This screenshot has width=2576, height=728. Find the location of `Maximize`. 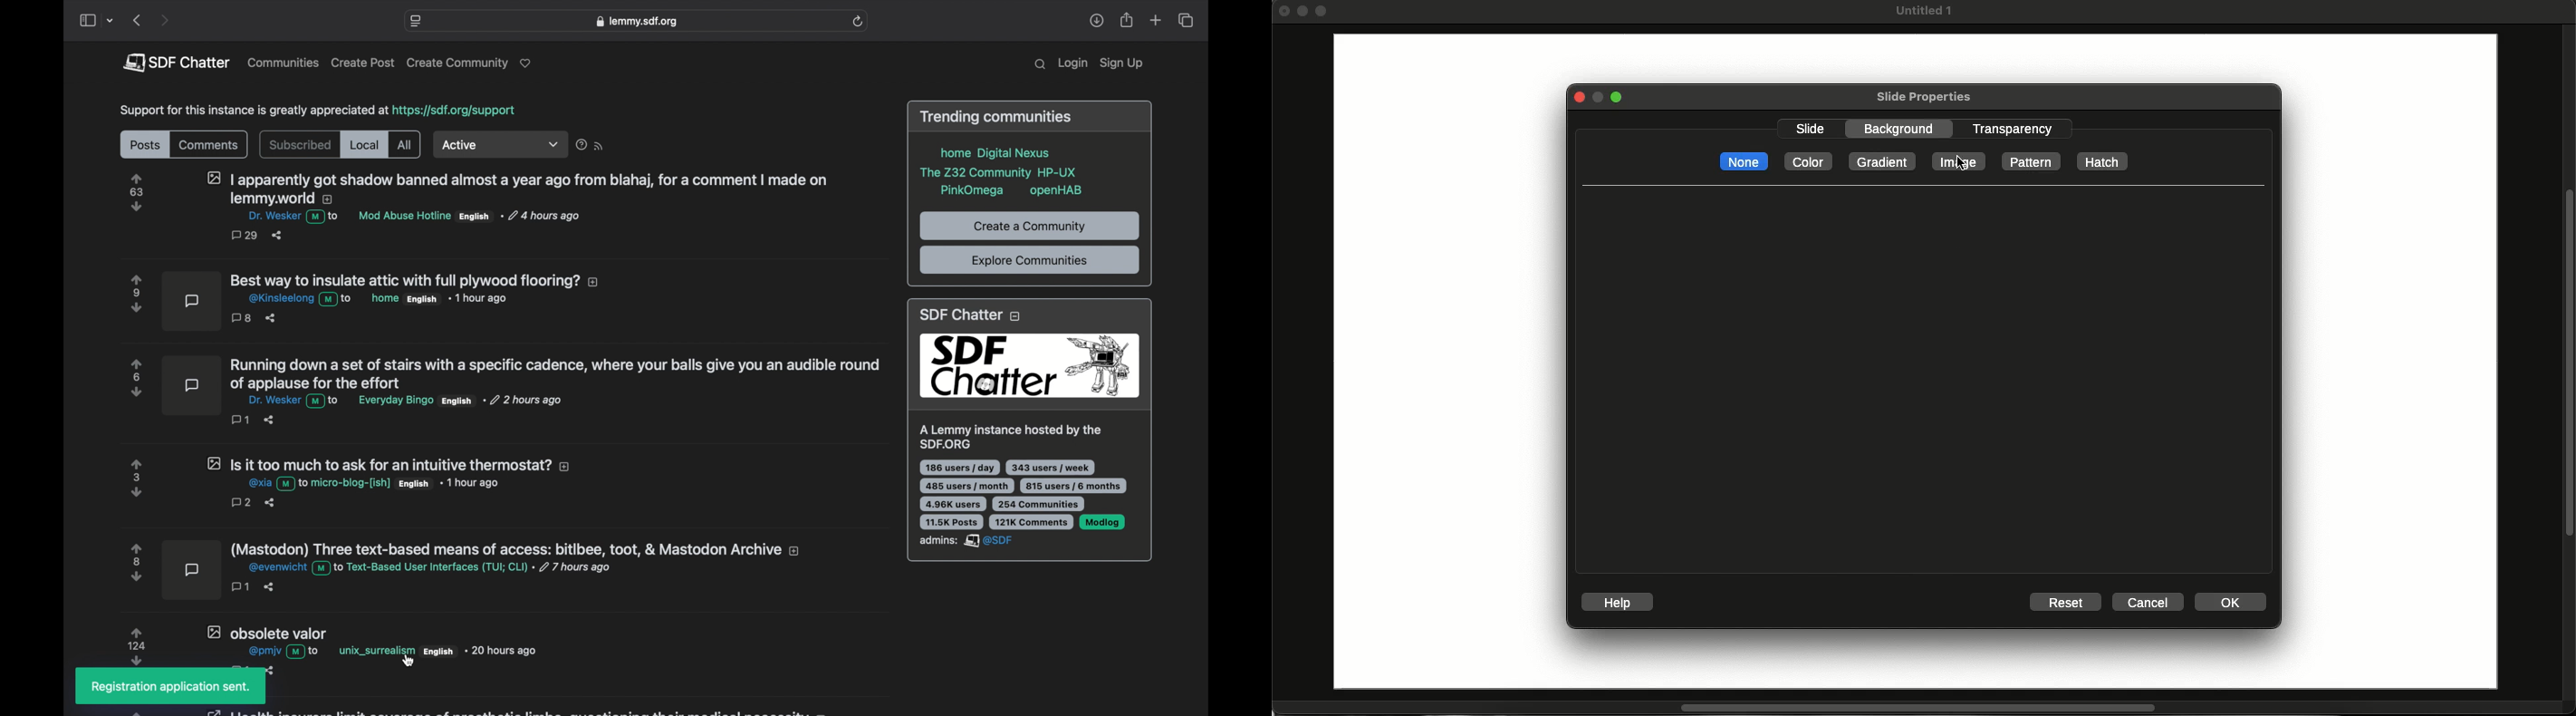

Maximize is located at coordinates (1323, 13).